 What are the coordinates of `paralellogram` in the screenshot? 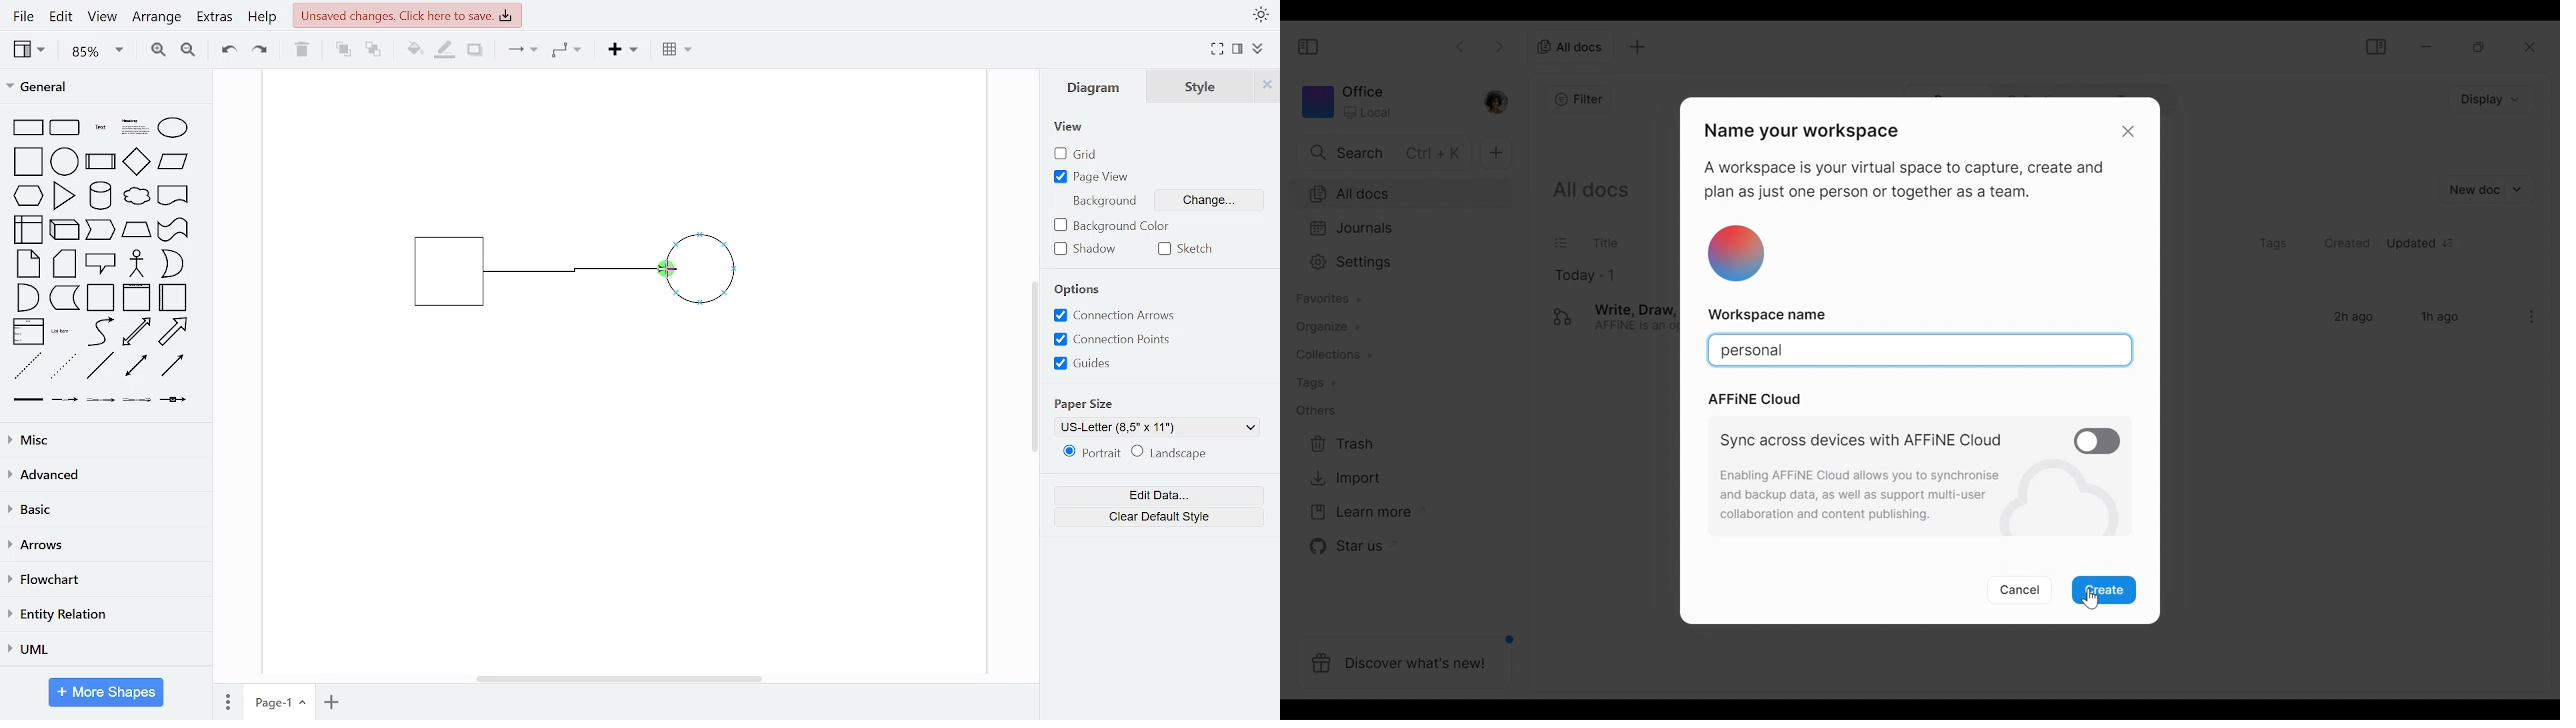 It's located at (173, 161).